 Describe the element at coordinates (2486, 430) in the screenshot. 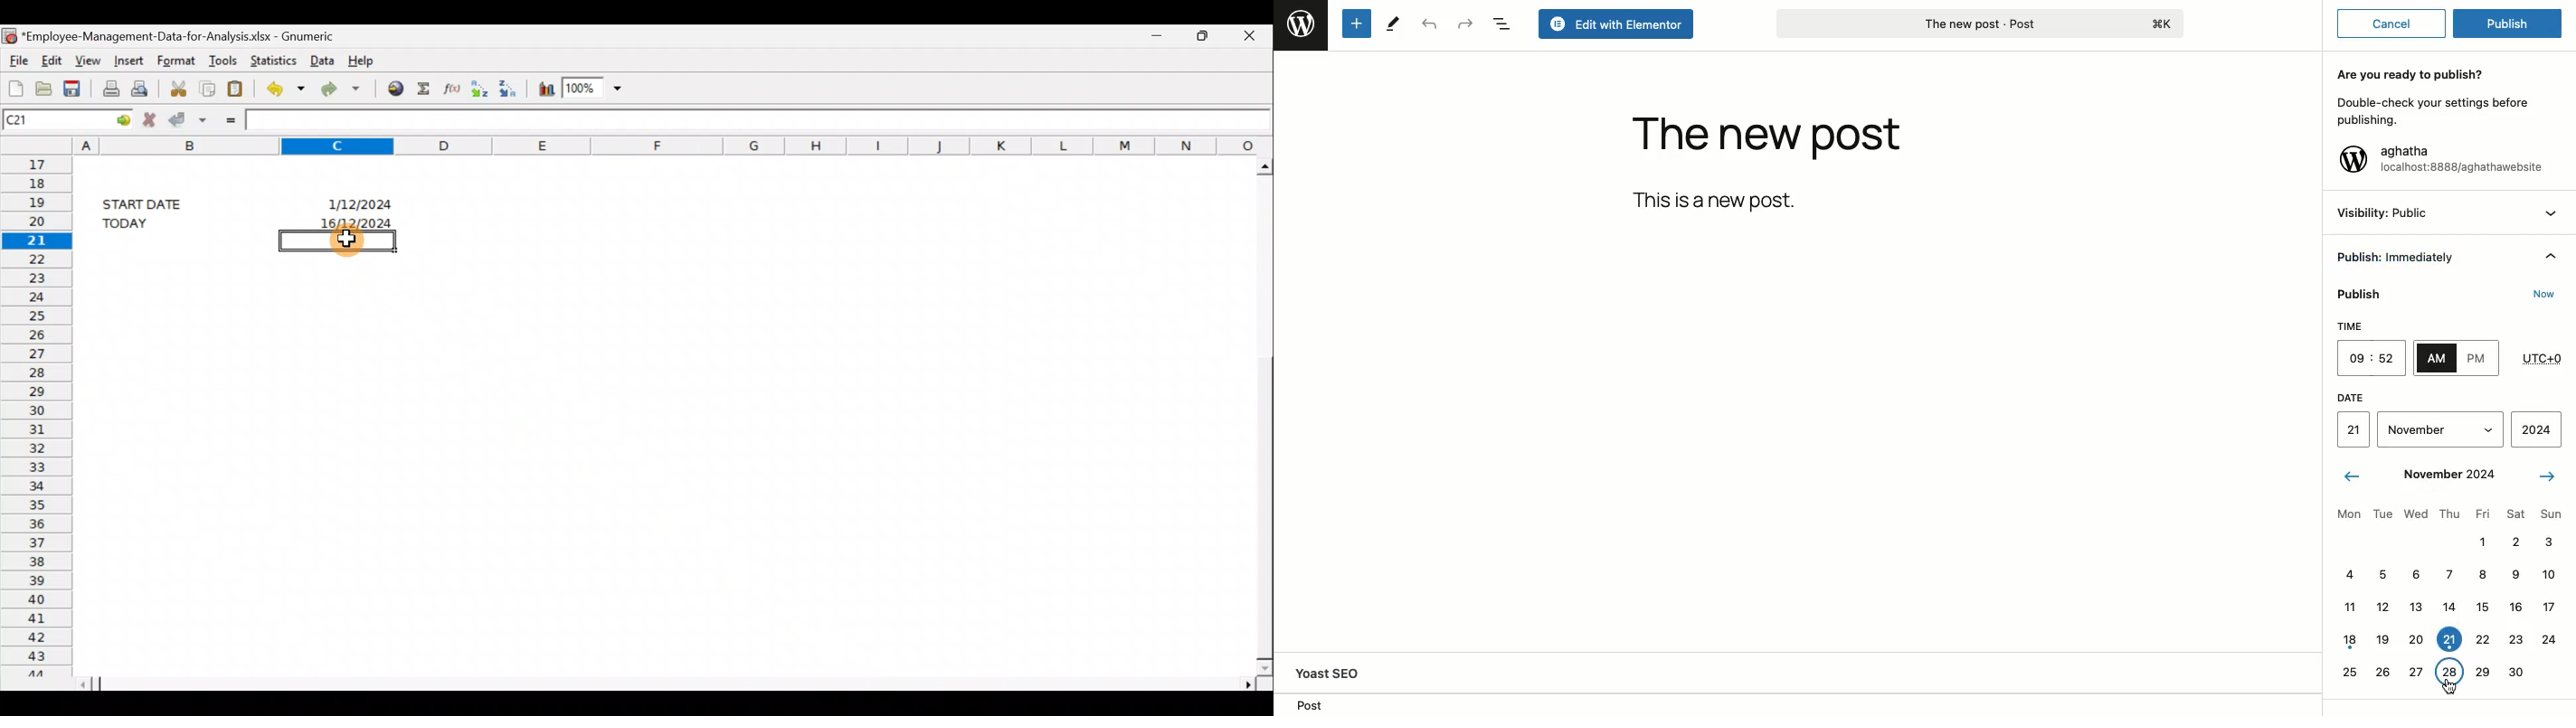

I see `Expand` at that location.